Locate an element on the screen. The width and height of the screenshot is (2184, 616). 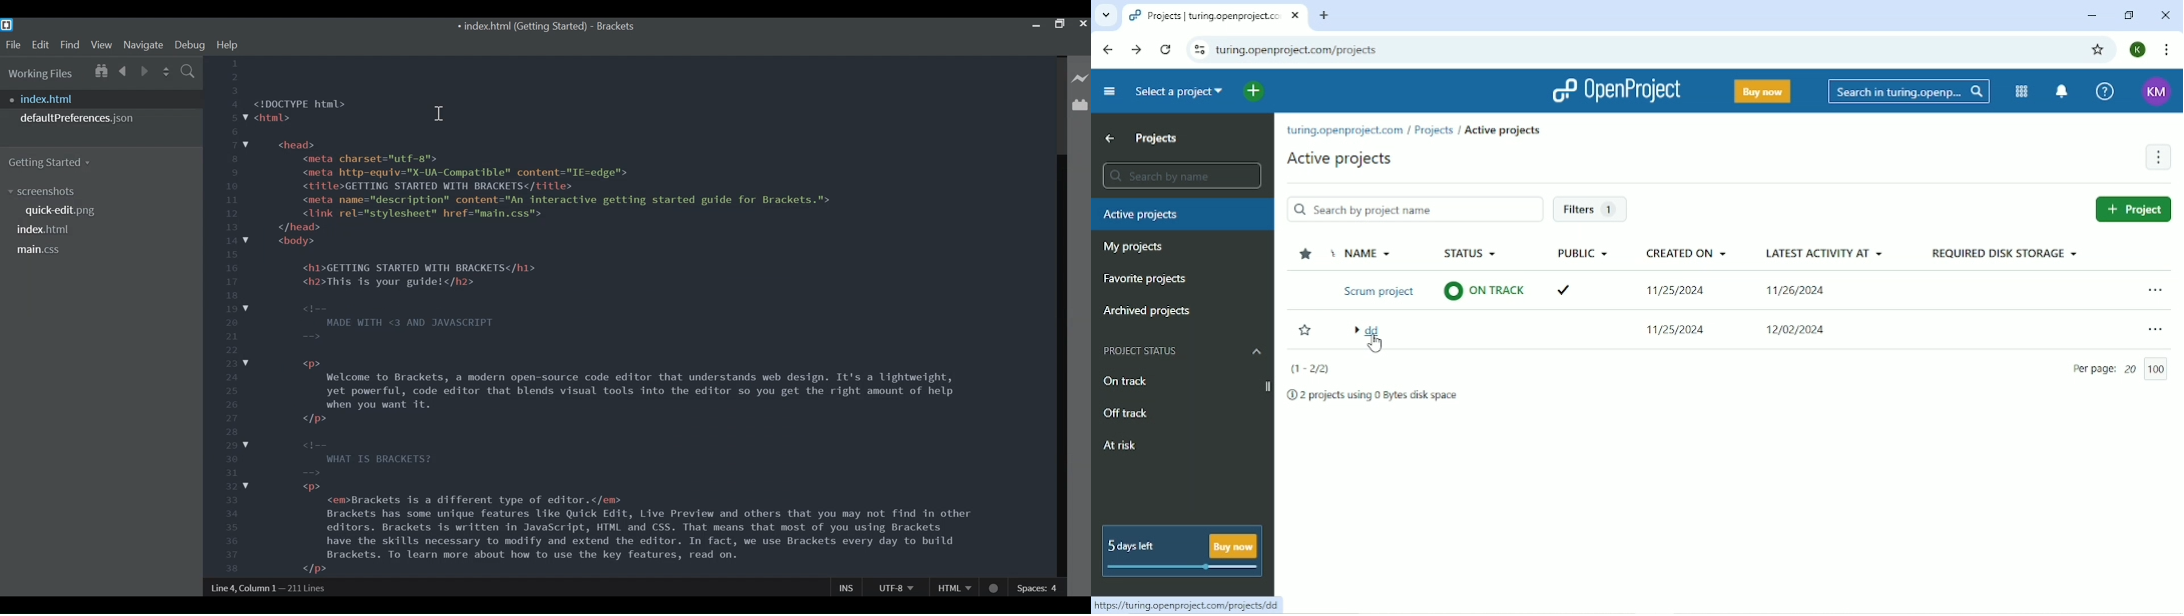
Find is located at coordinates (70, 44).